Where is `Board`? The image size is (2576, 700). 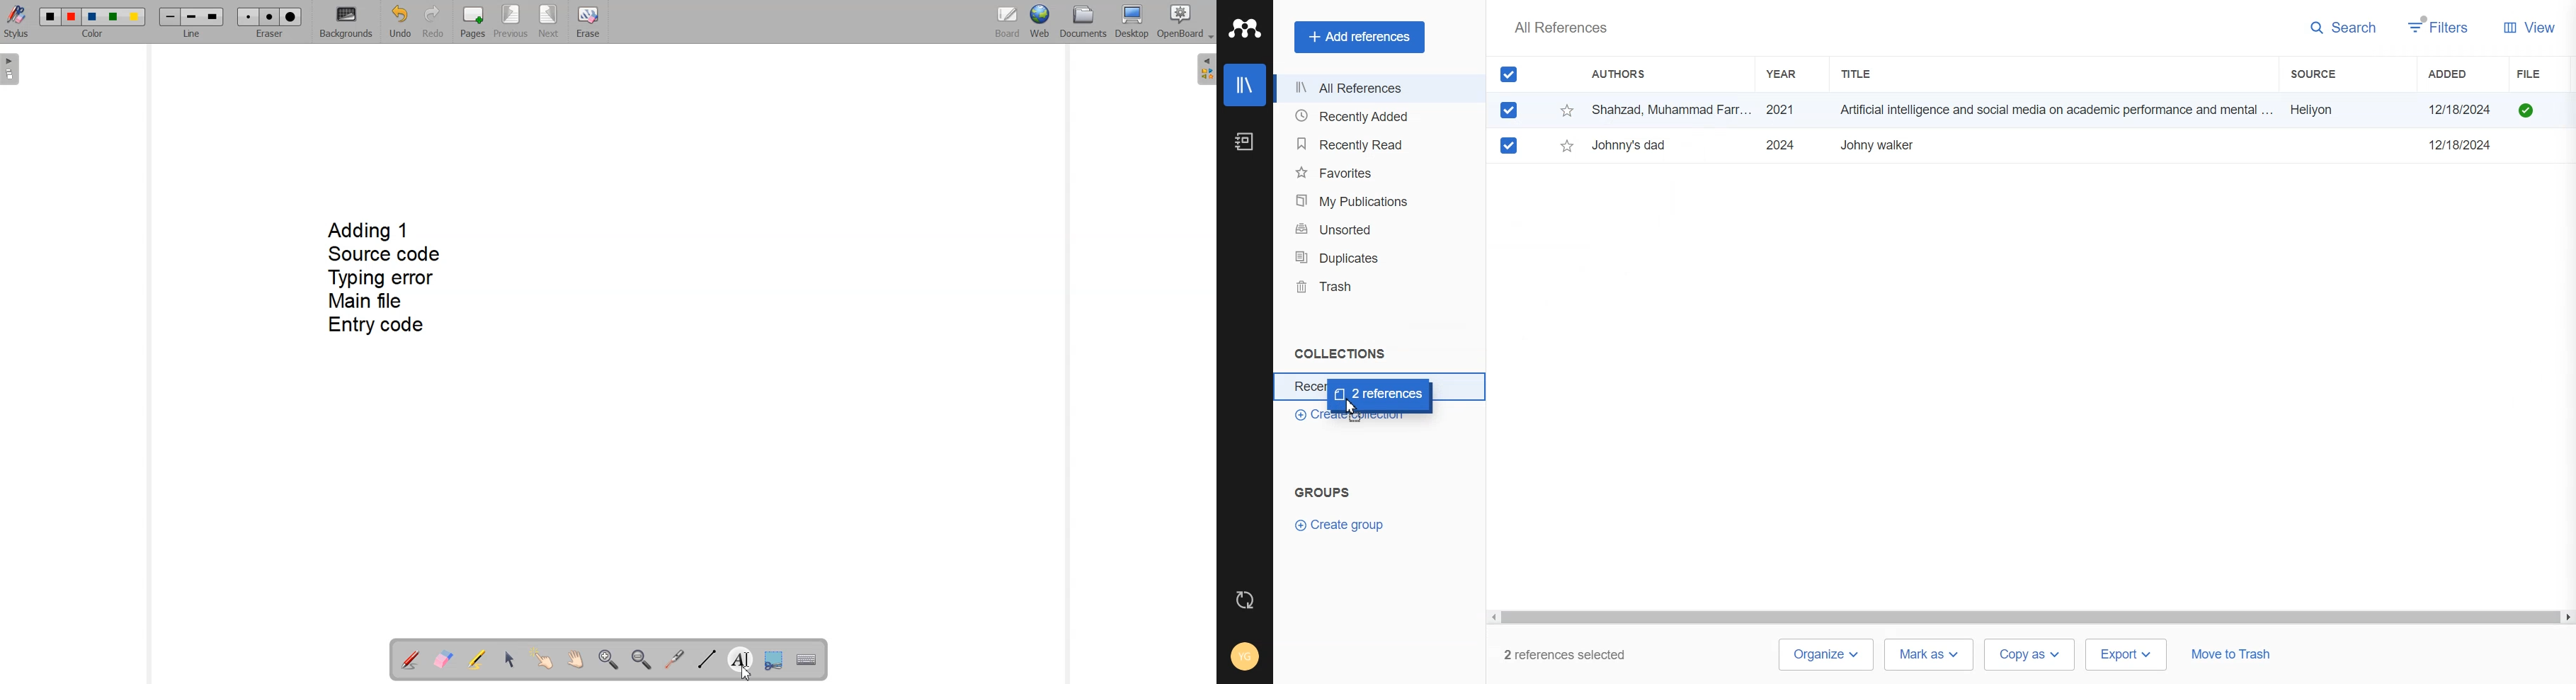 Board is located at coordinates (1008, 22).